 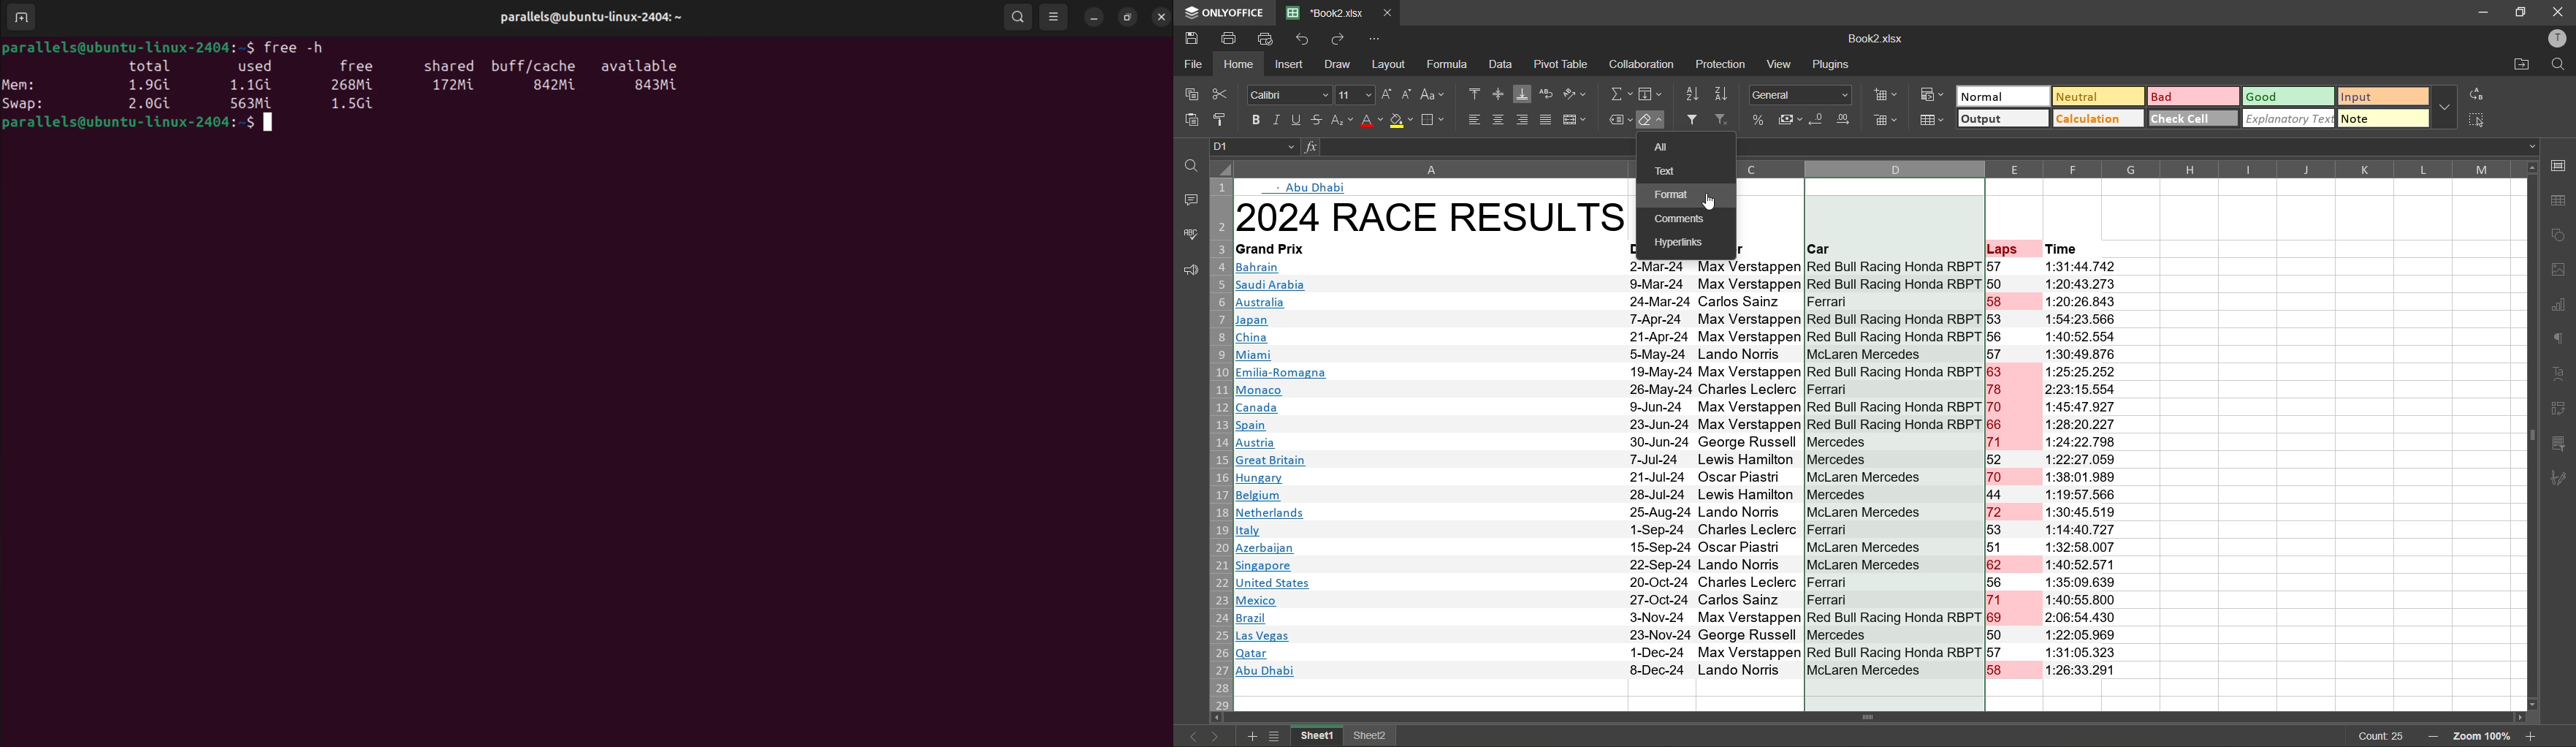 What do you see at coordinates (1223, 444) in the screenshot?
I see `row numbers` at bounding box center [1223, 444].